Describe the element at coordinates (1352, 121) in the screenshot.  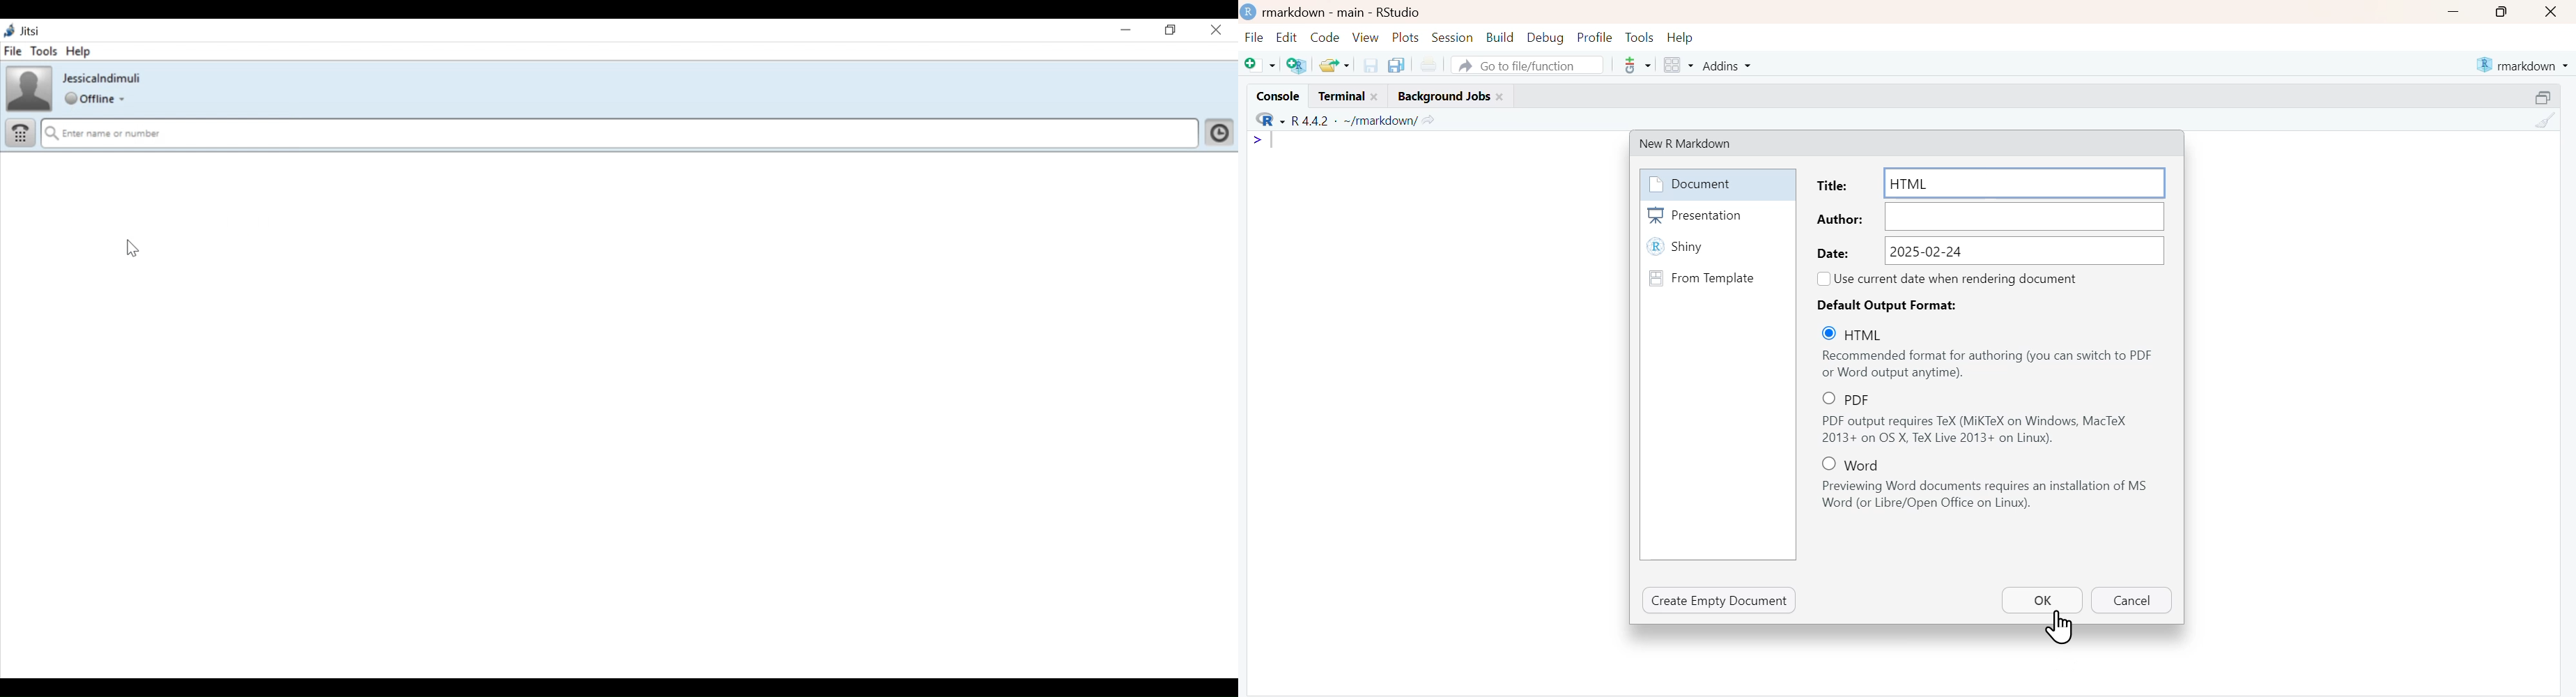
I see `R language version - R 4.4.1` at that location.